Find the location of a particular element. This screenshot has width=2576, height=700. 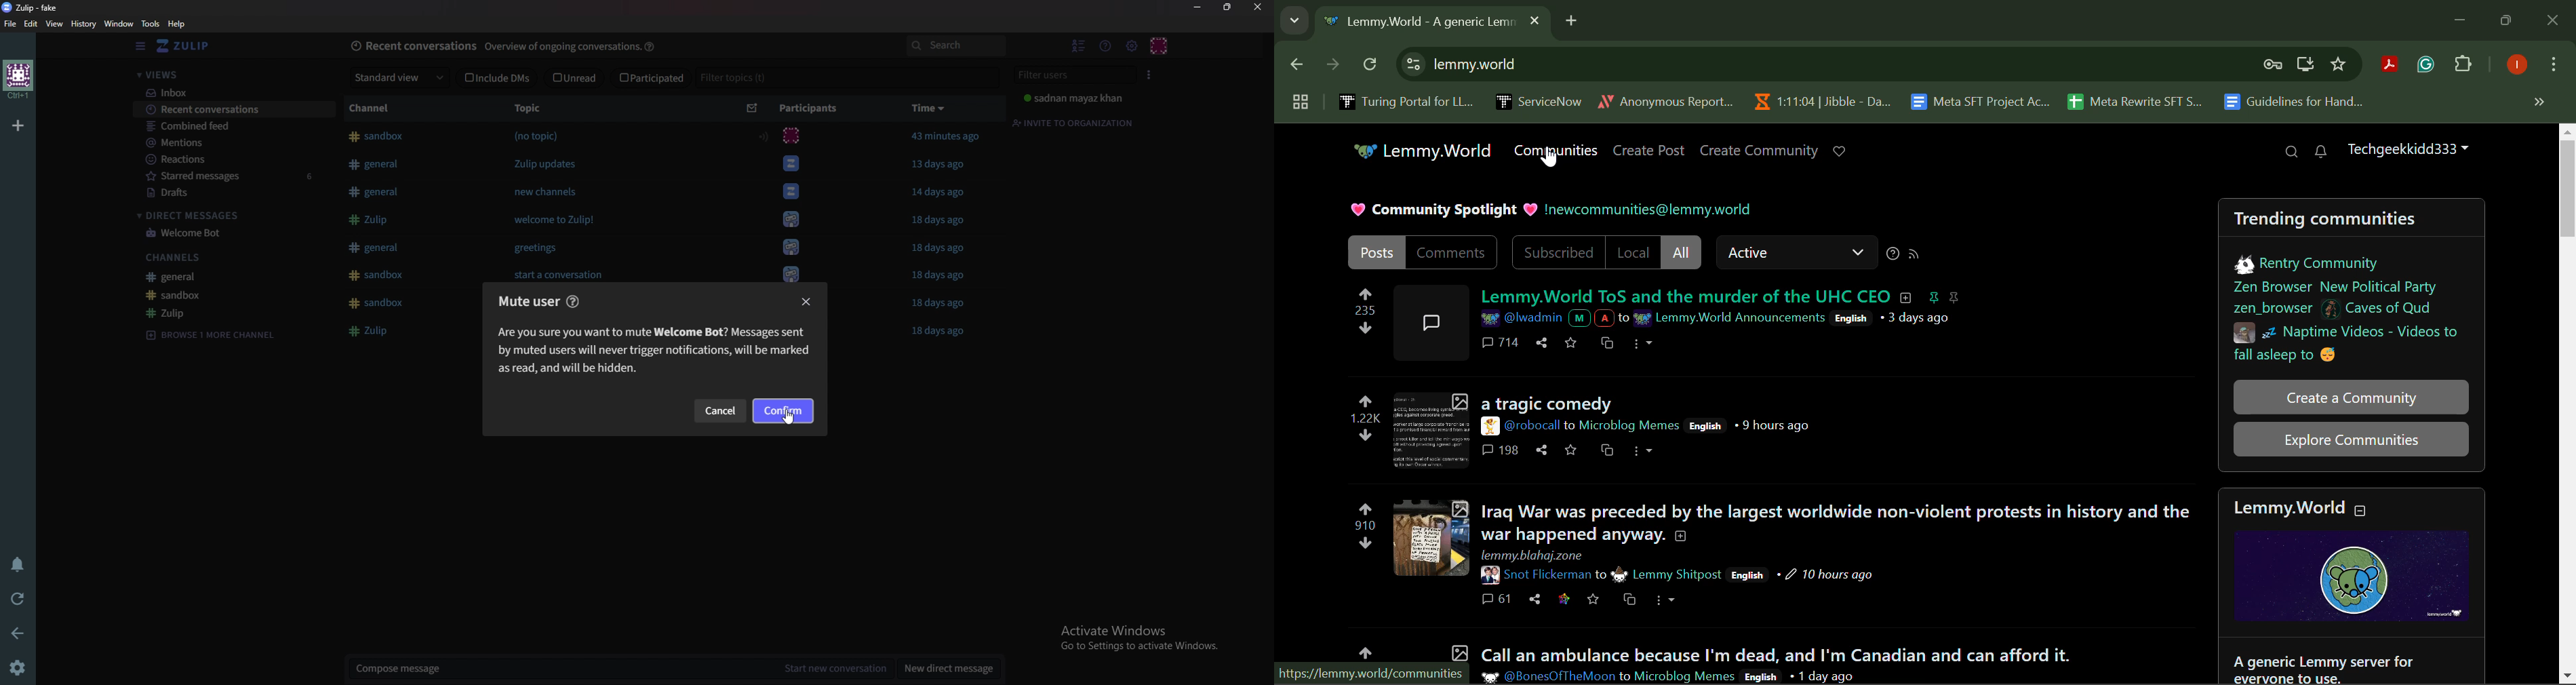

Sorting Help is located at coordinates (1893, 254).